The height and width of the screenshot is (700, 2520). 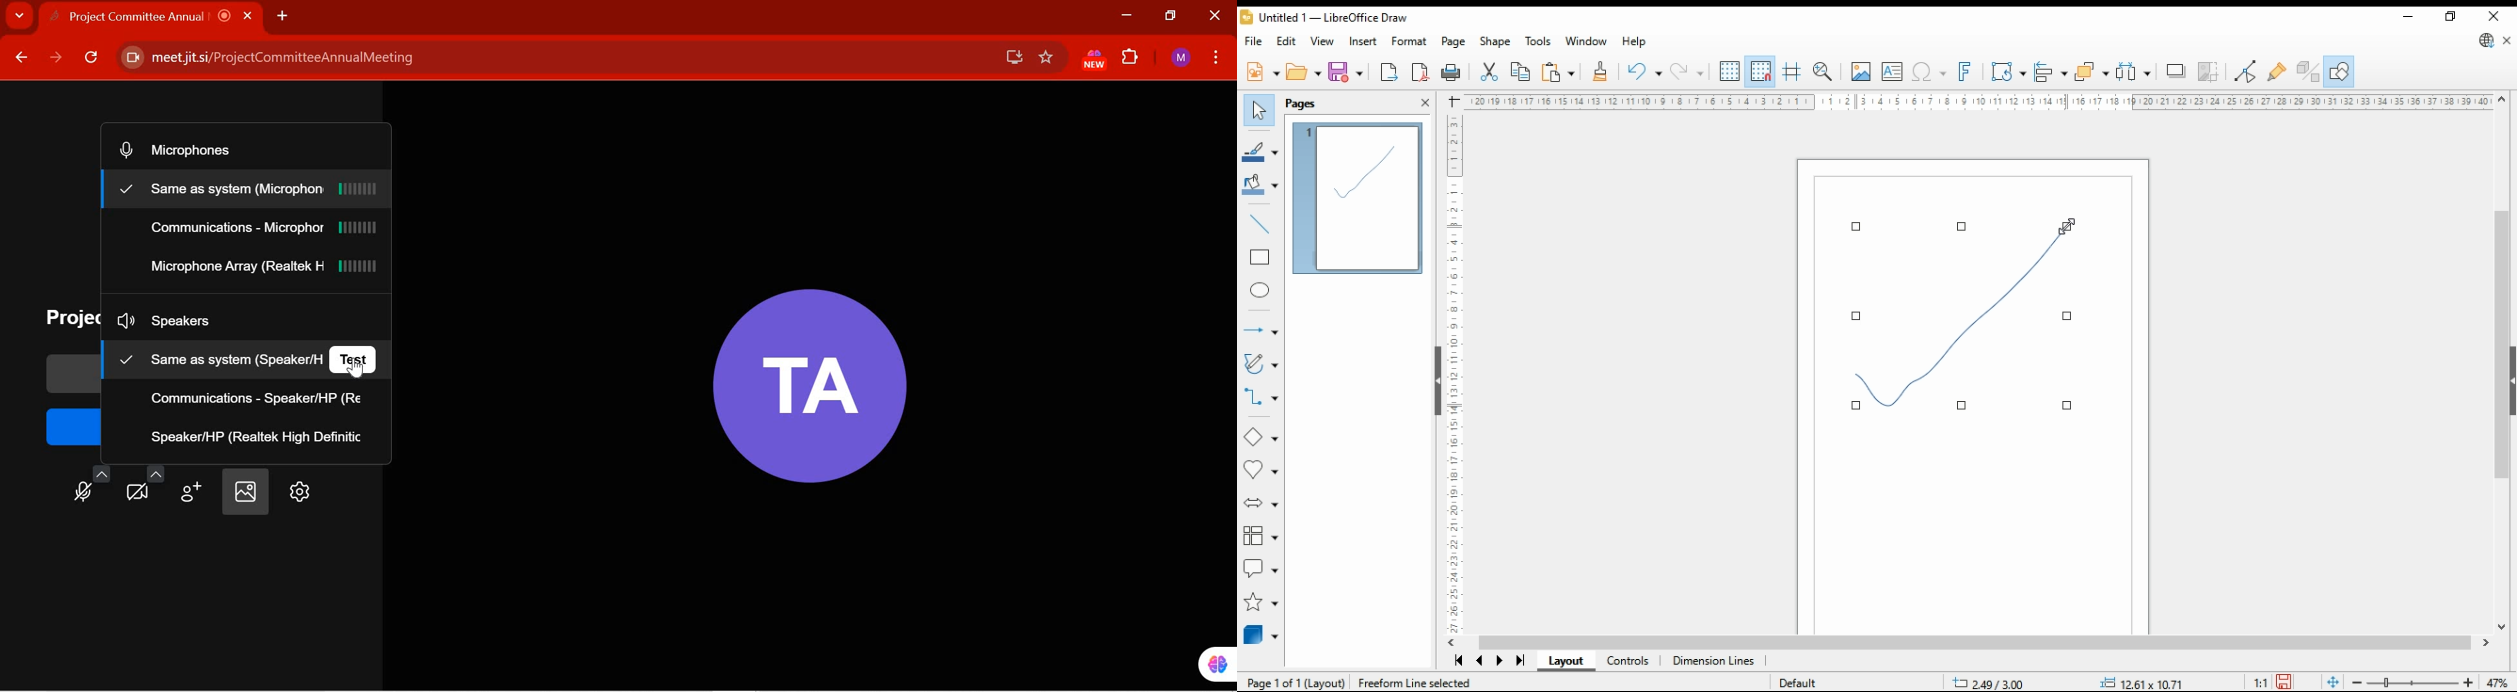 What do you see at coordinates (193, 487) in the screenshot?
I see `invite people` at bounding box center [193, 487].